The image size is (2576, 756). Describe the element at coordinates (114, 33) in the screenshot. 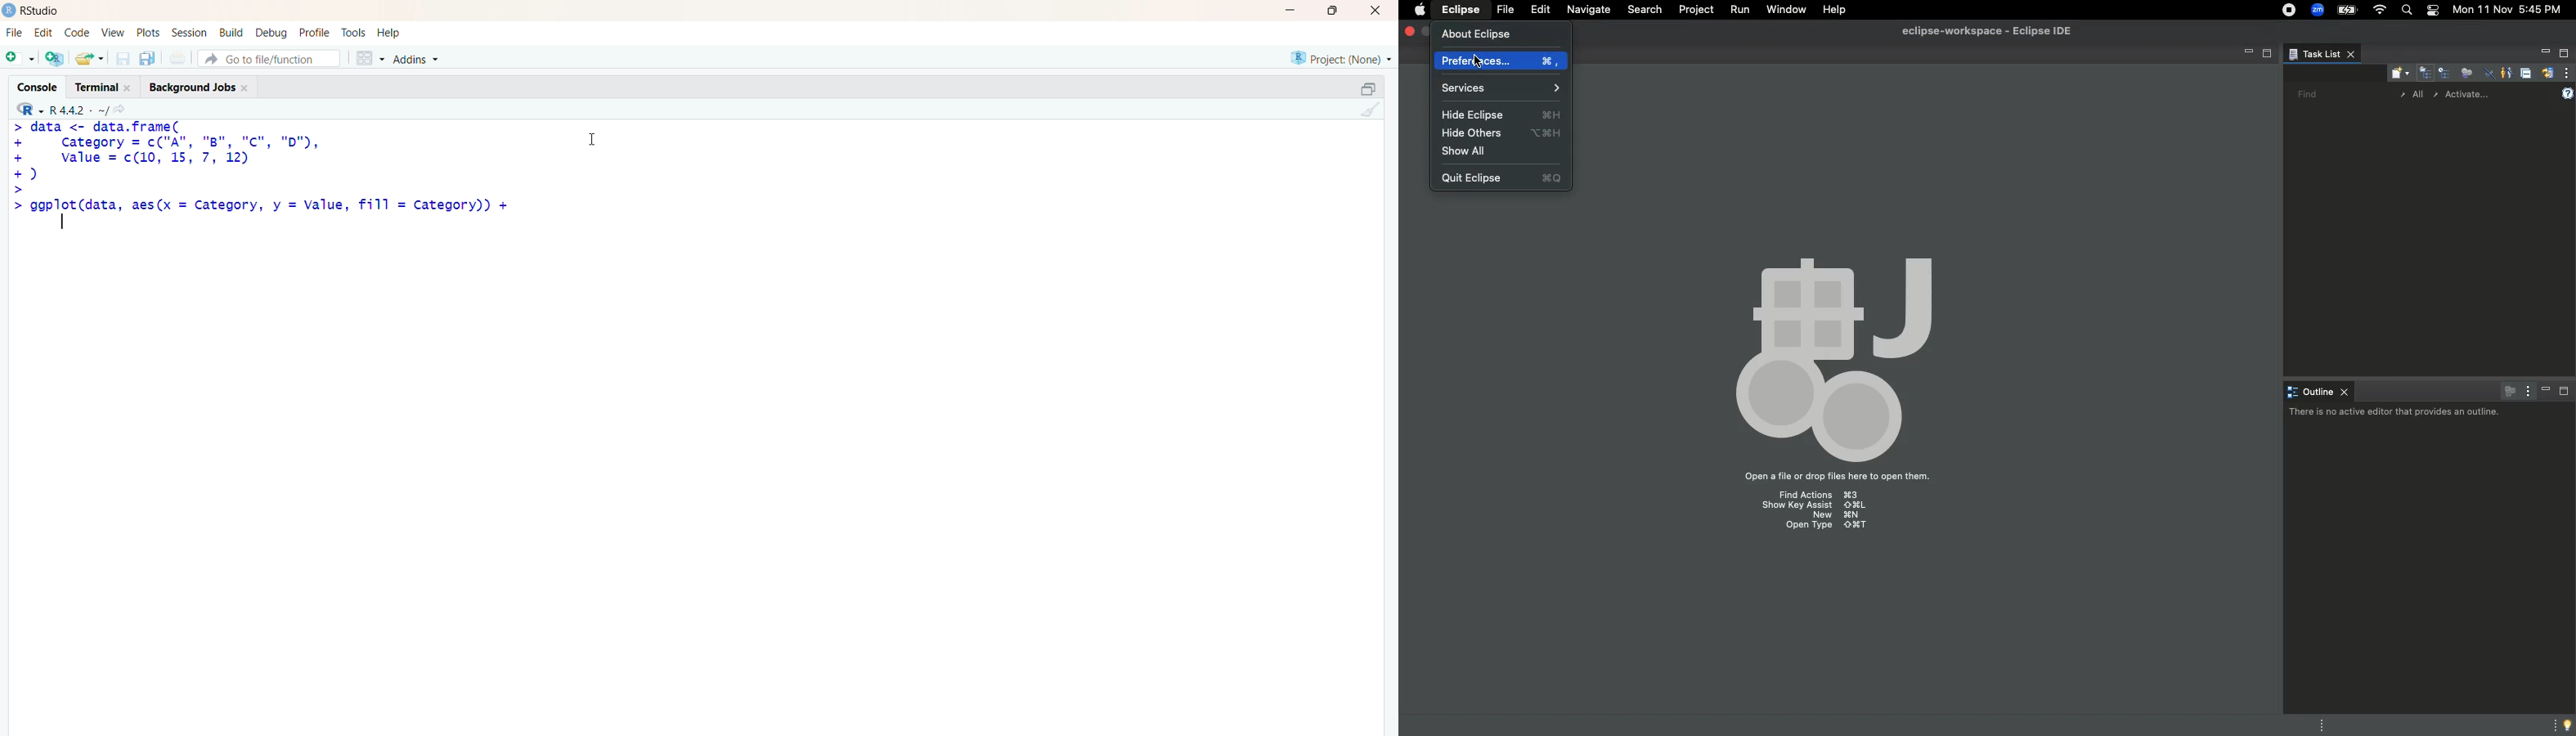

I see `View` at that location.